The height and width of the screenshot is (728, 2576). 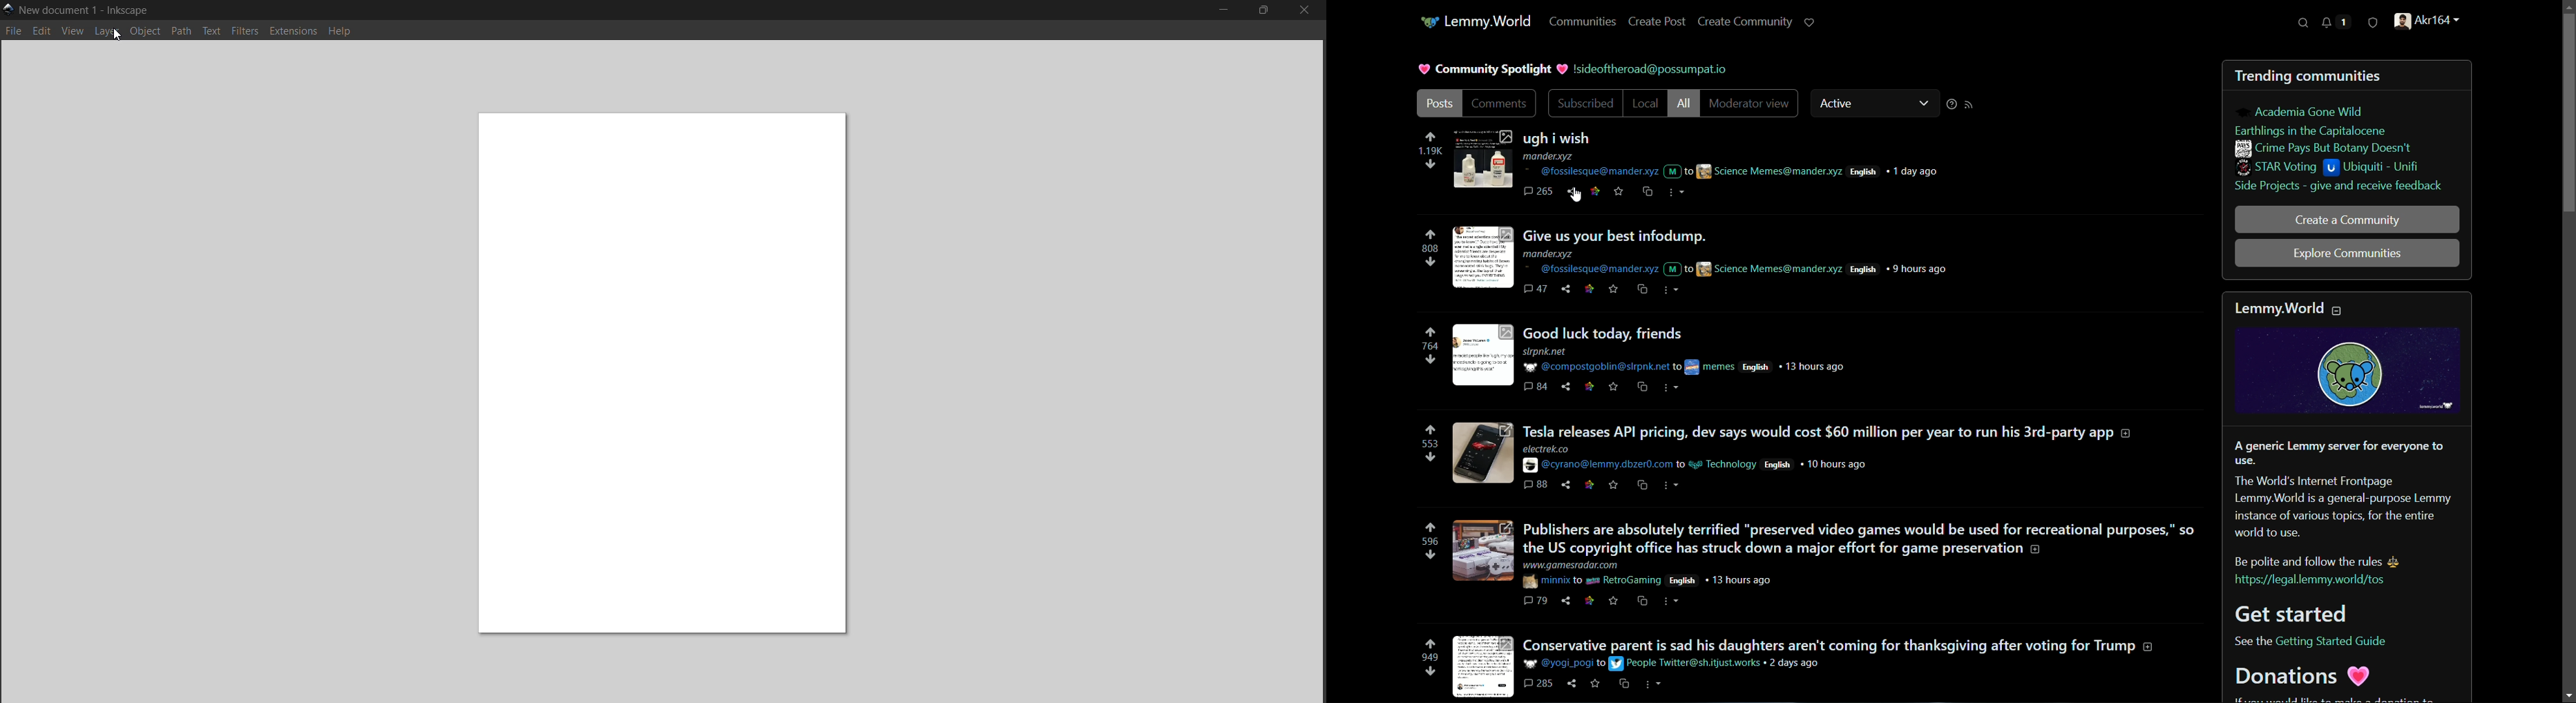 What do you see at coordinates (2315, 130) in the screenshot?
I see `earthlings in the capitalocene` at bounding box center [2315, 130].